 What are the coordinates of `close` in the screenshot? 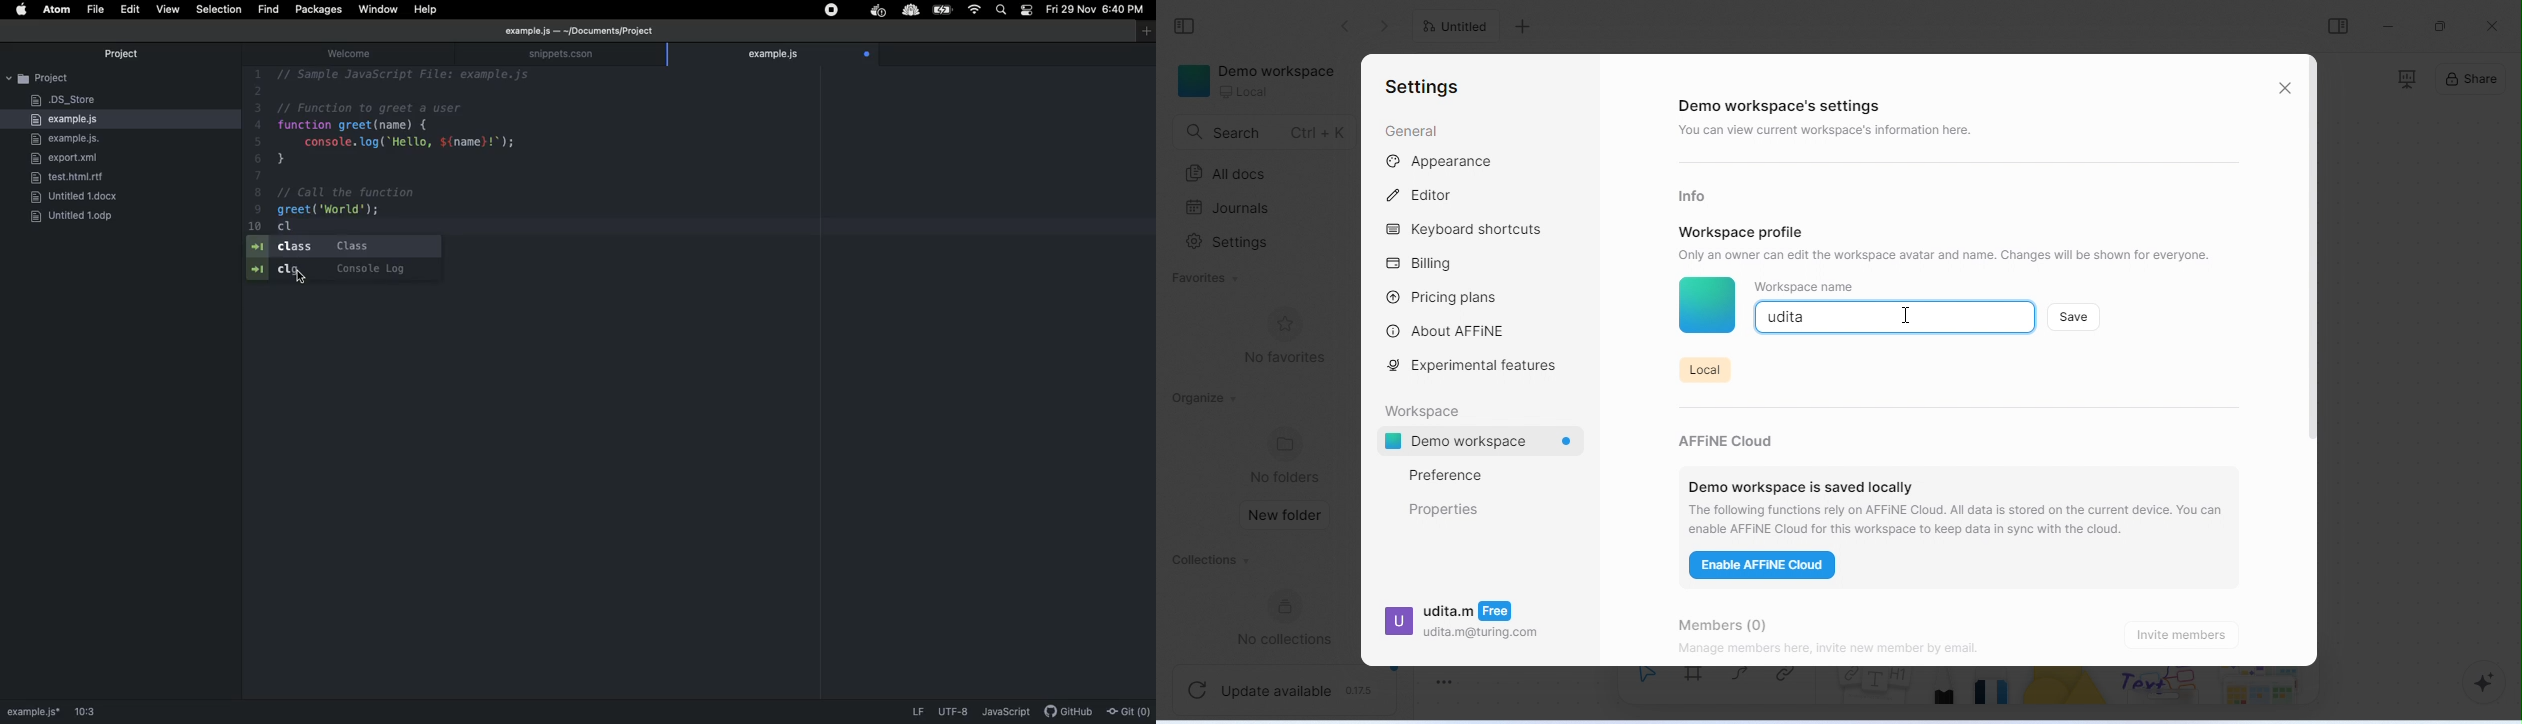 It's located at (2285, 87).